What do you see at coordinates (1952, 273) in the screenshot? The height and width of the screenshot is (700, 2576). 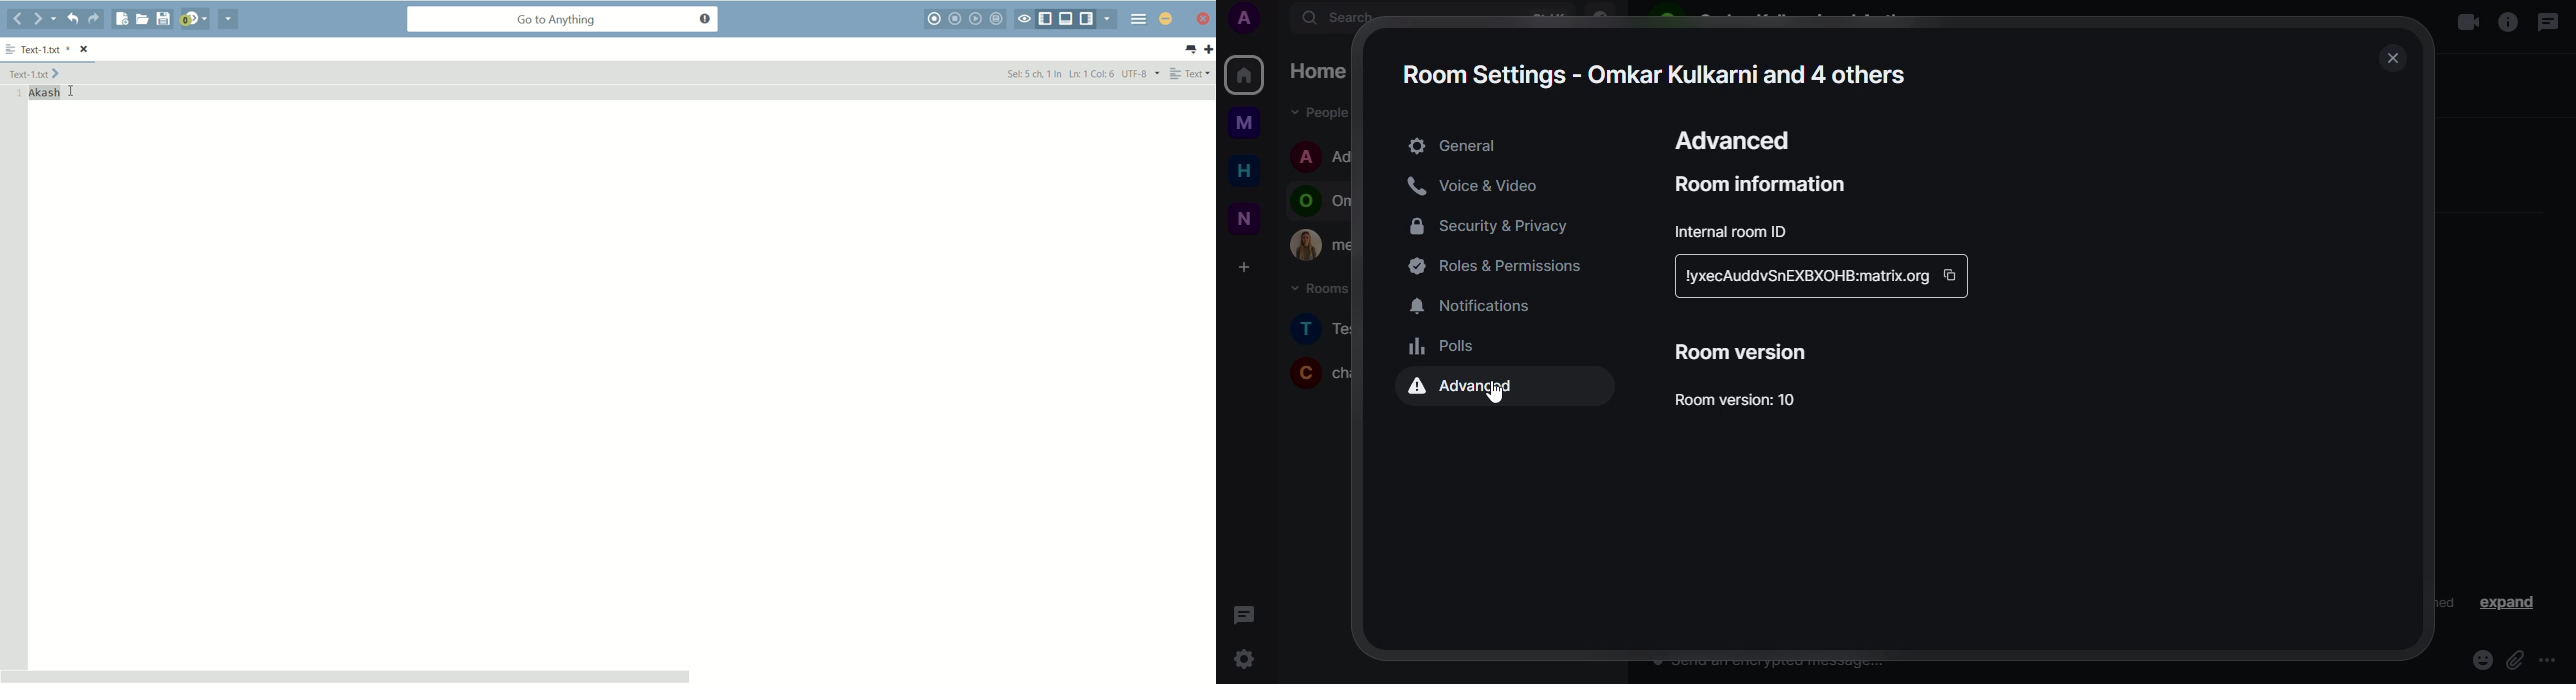 I see `click to copy` at bounding box center [1952, 273].